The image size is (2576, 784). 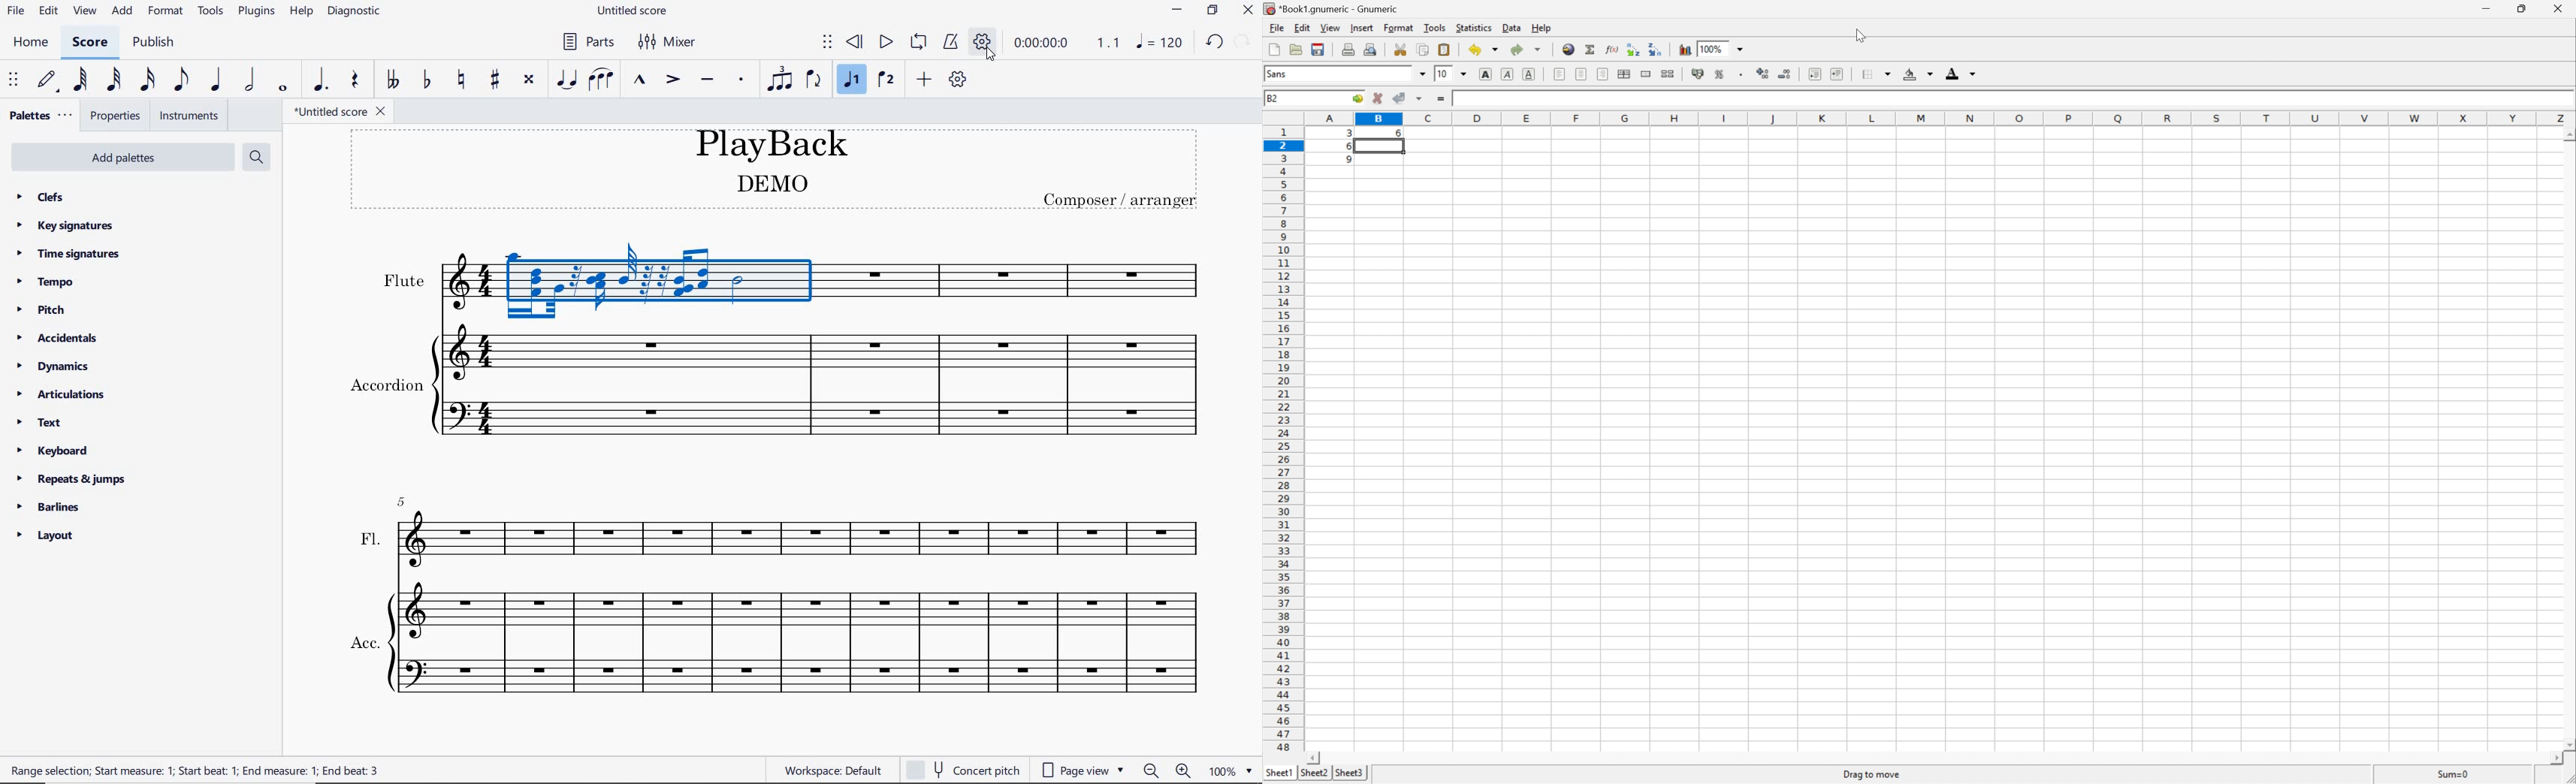 What do you see at coordinates (180, 80) in the screenshot?
I see `eighth note` at bounding box center [180, 80].